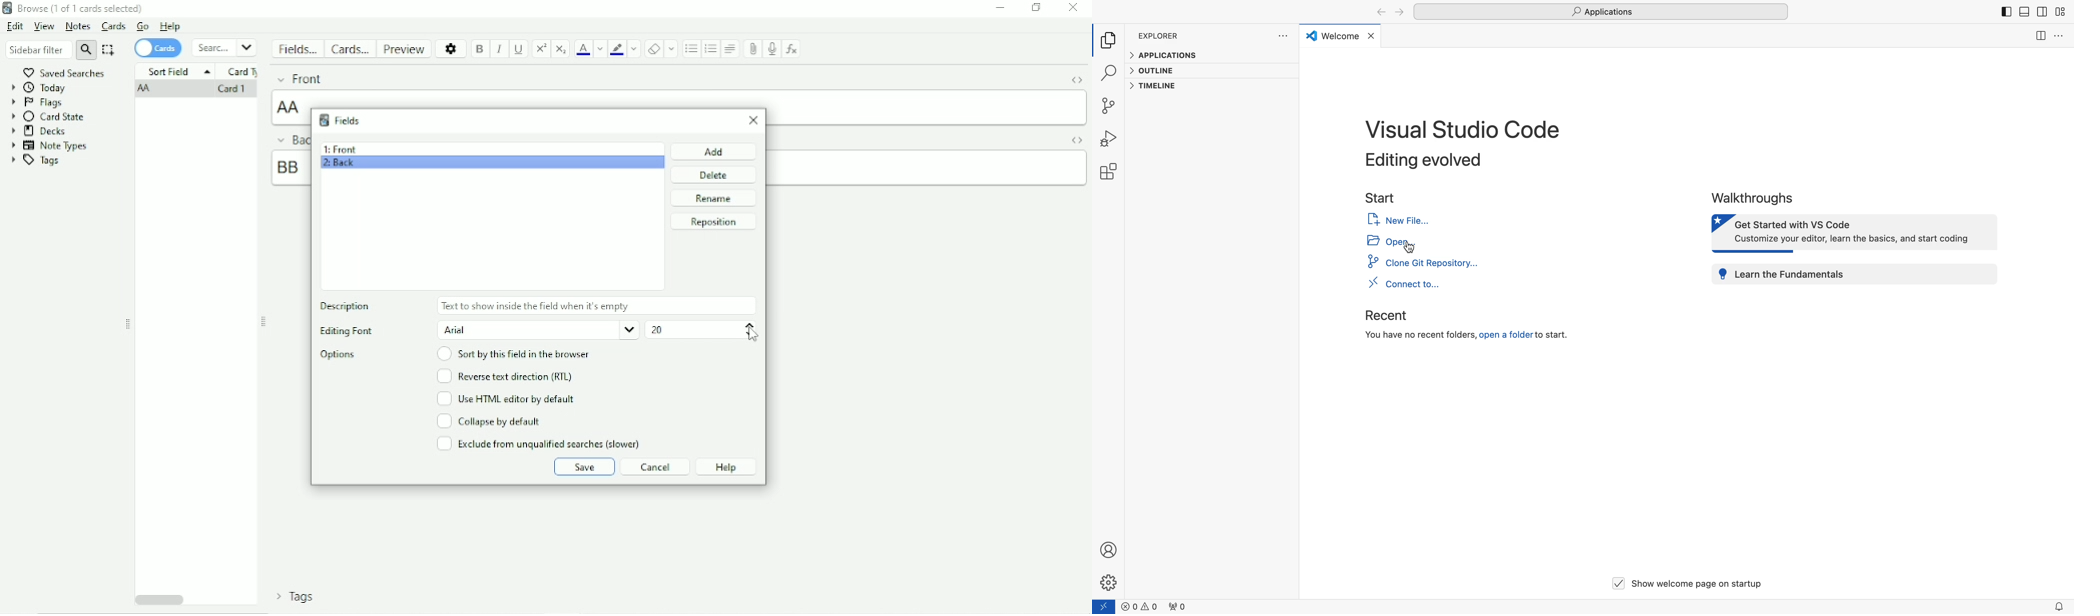  Describe the element at coordinates (691, 49) in the screenshot. I see `Unordered list` at that location.